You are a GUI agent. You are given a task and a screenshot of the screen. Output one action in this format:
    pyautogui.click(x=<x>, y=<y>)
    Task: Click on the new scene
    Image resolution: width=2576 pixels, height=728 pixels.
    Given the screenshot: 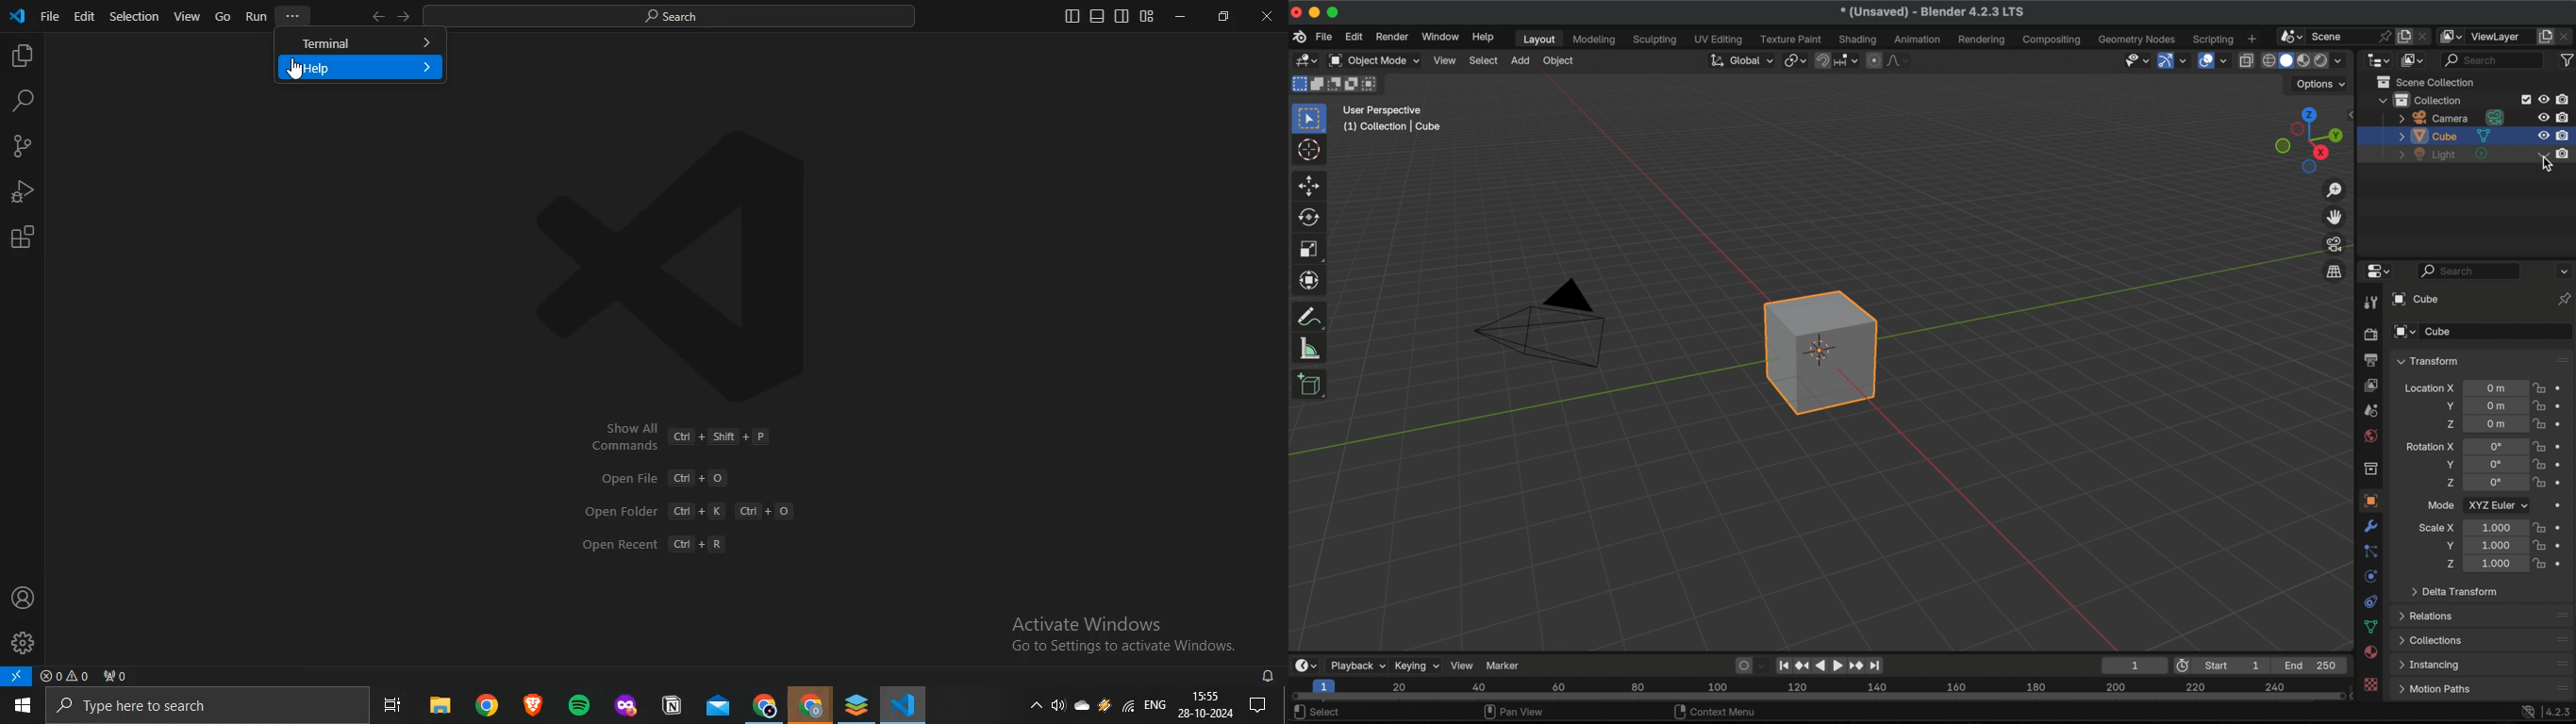 What is the action you would take?
    pyautogui.click(x=2407, y=38)
    